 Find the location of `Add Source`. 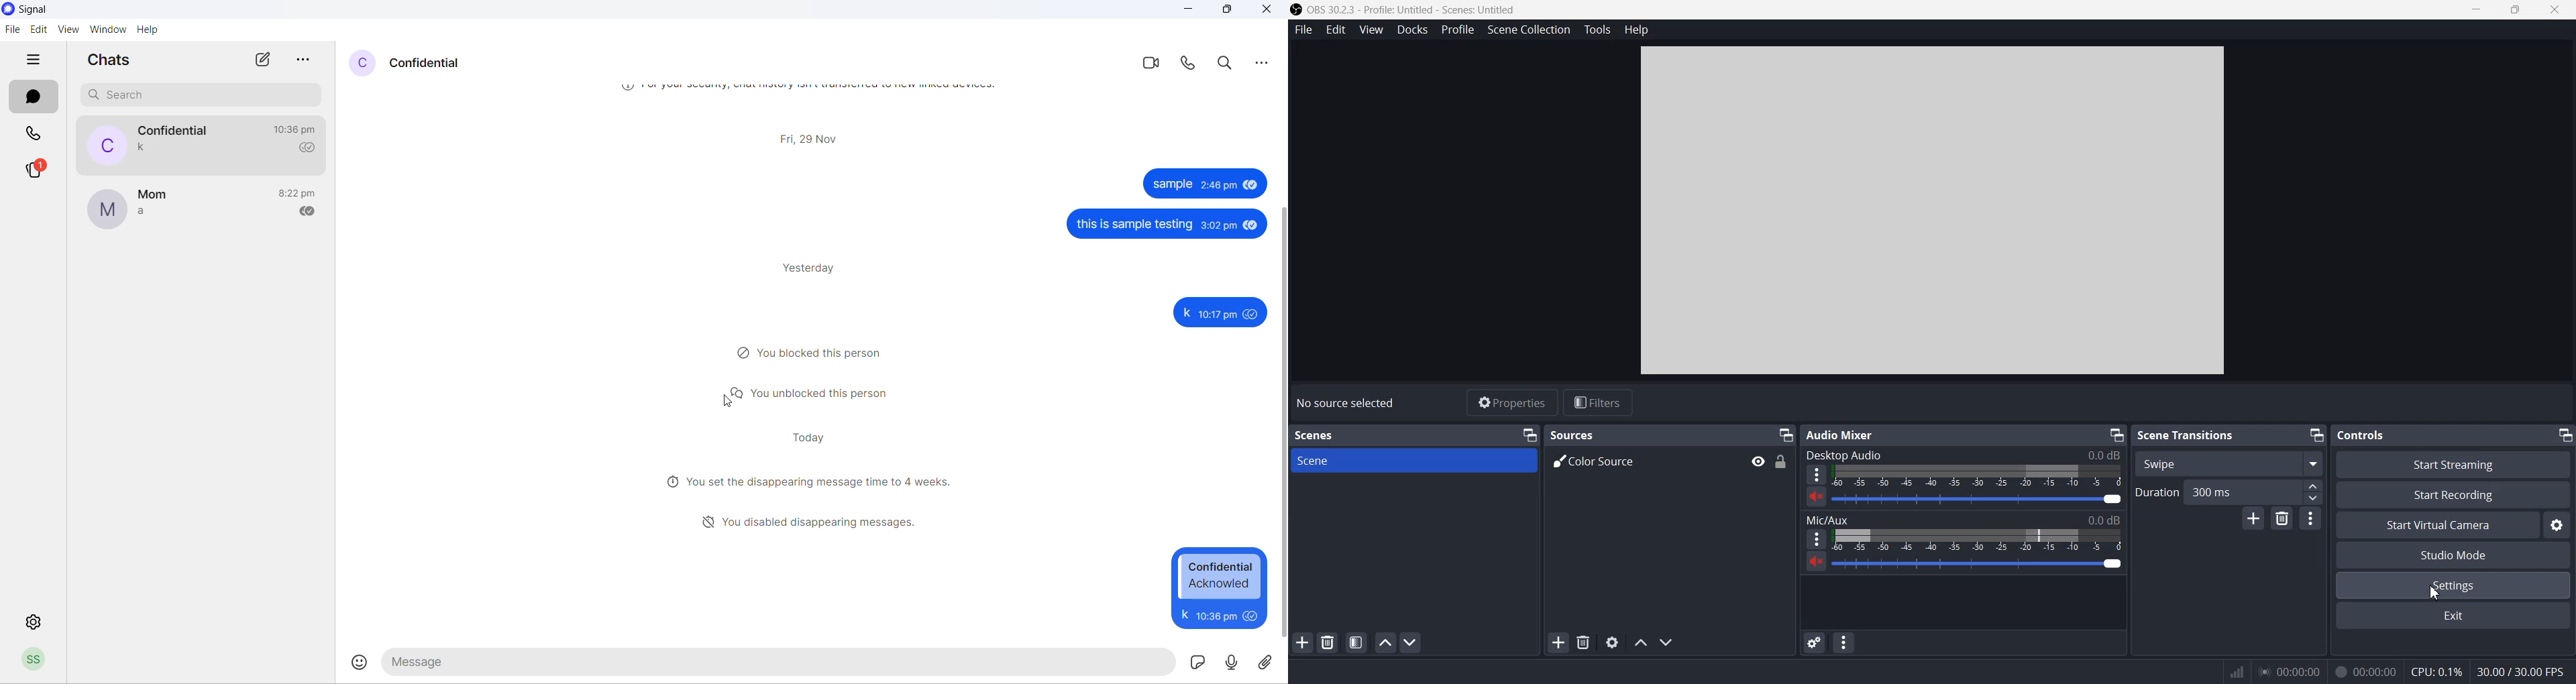

Add Source is located at coordinates (1558, 642).